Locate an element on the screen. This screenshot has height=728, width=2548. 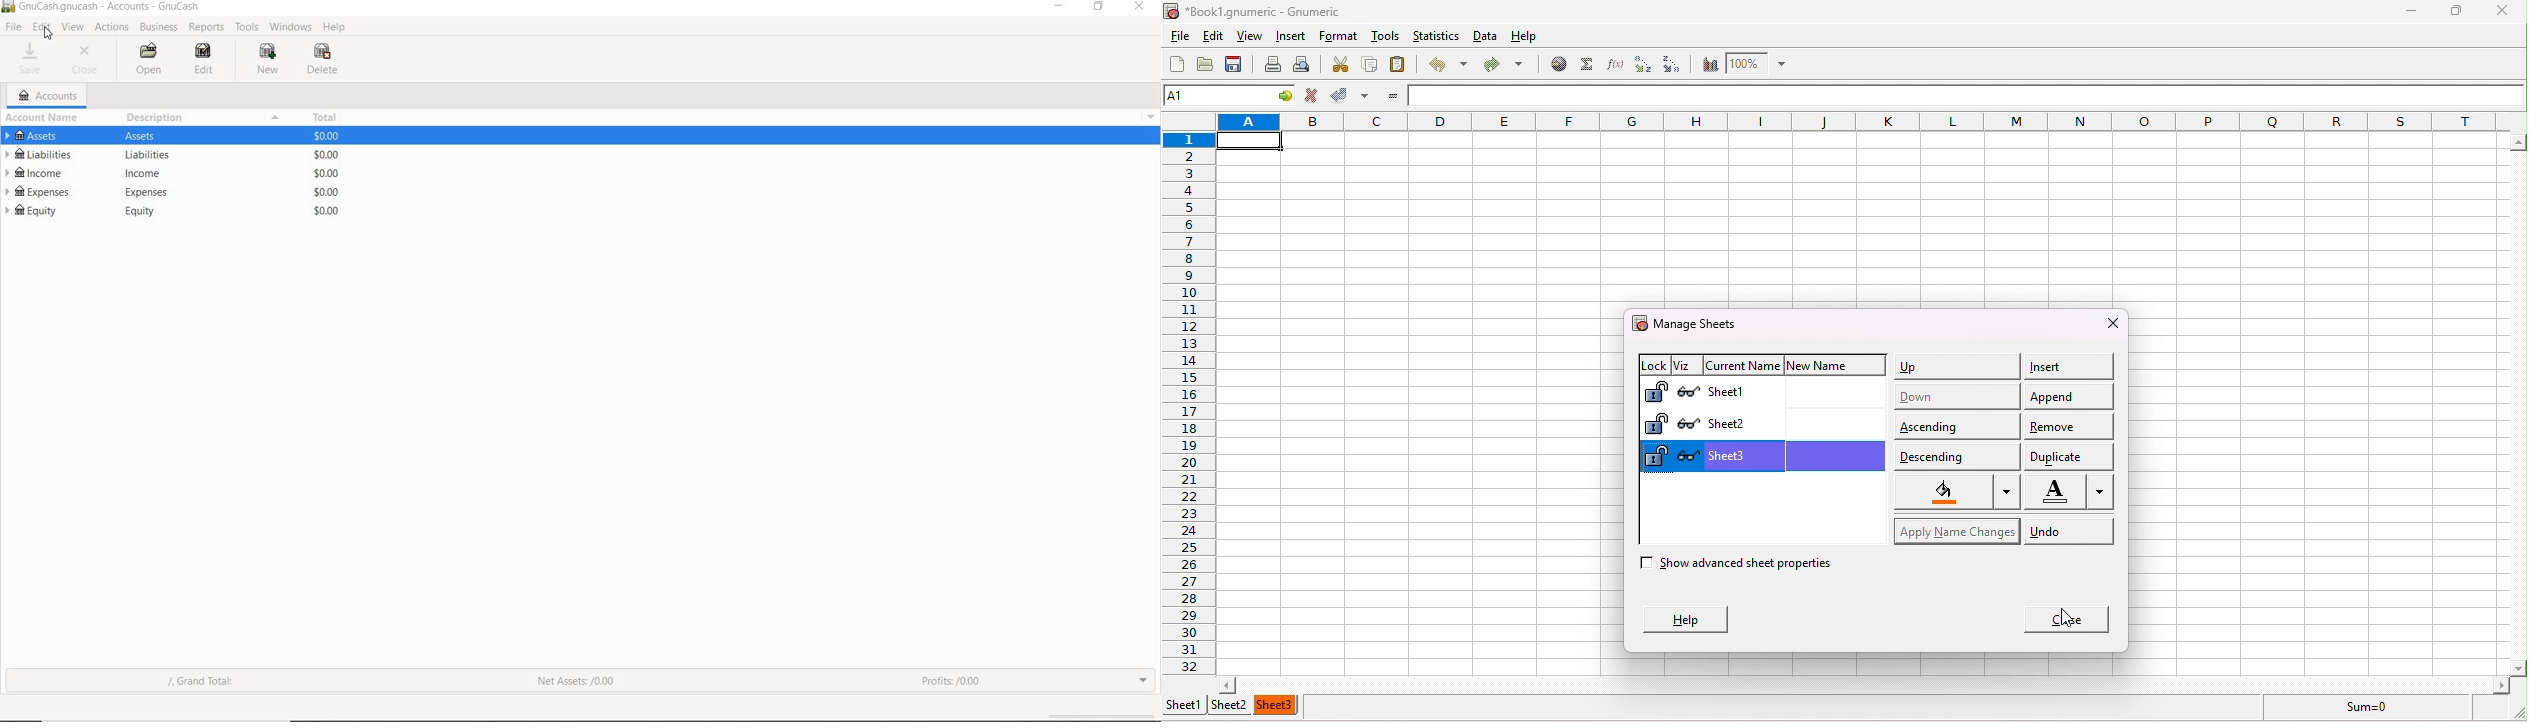
 is located at coordinates (149, 156).